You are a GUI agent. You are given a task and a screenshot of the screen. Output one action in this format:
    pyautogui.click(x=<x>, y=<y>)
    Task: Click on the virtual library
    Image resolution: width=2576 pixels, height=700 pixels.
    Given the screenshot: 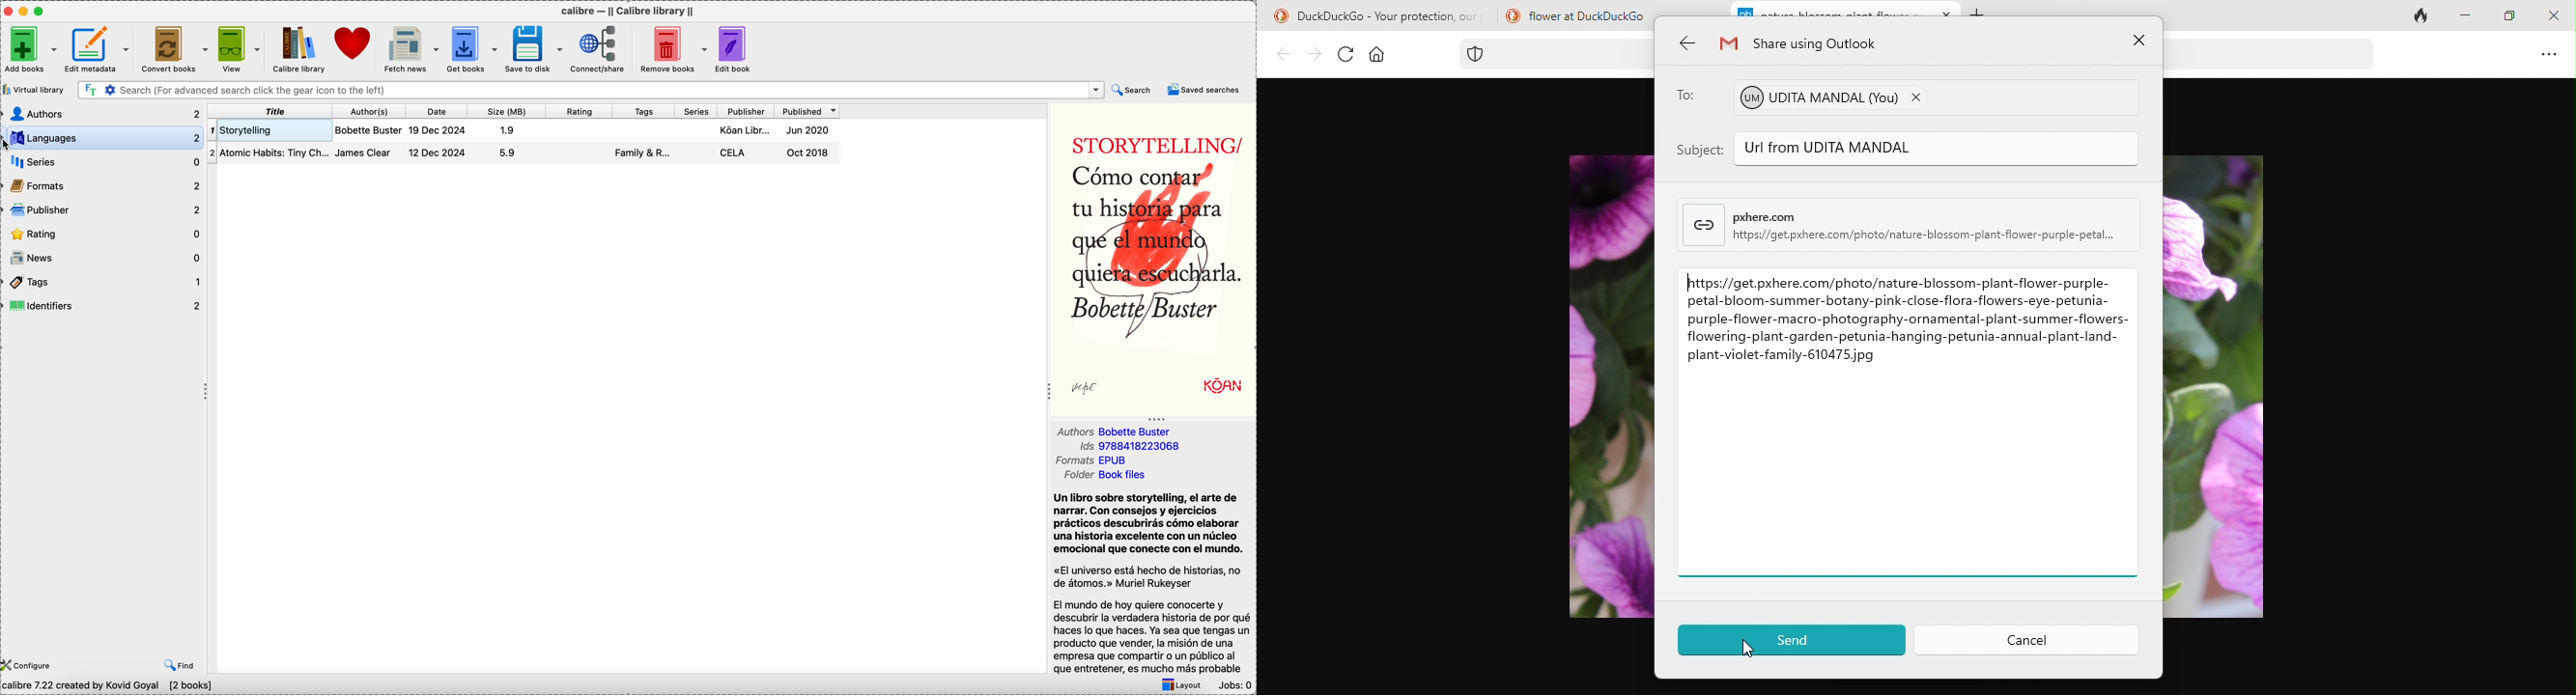 What is the action you would take?
    pyautogui.click(x=34, y=91)
    